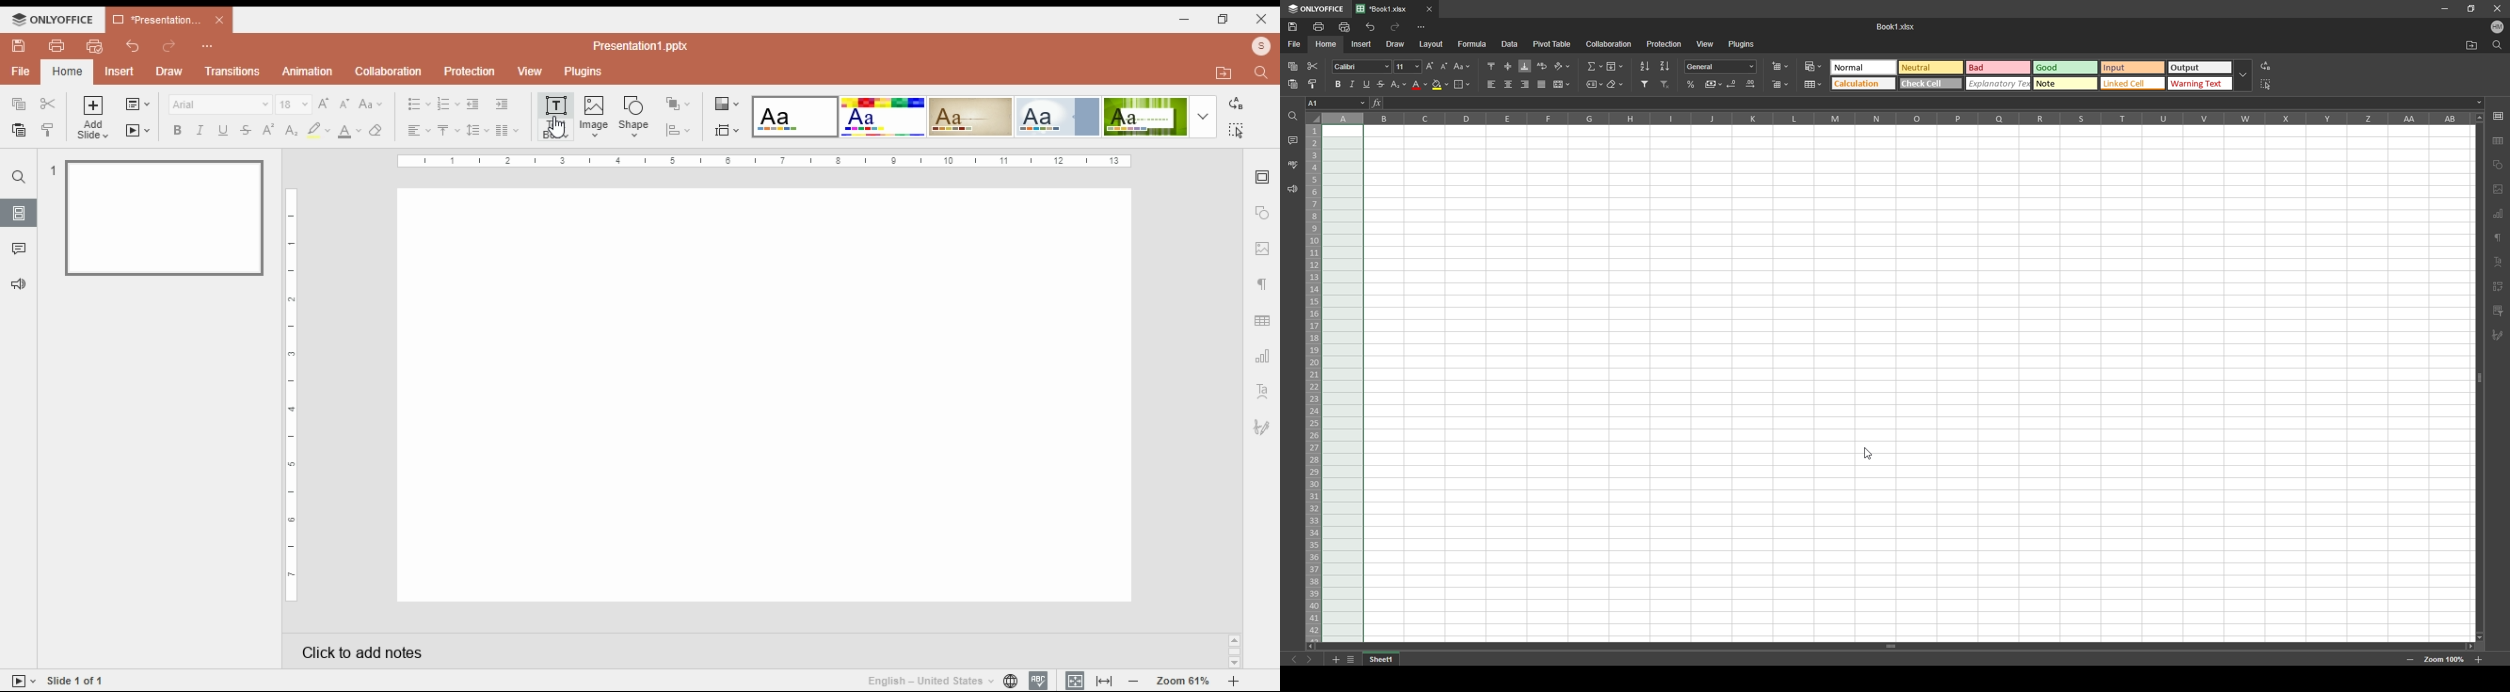 This screenshot has height=700, width=2520. What do you see at coordinates (200, 130) in the screenshot?
I see `italics` at bounding box center [200, 130].